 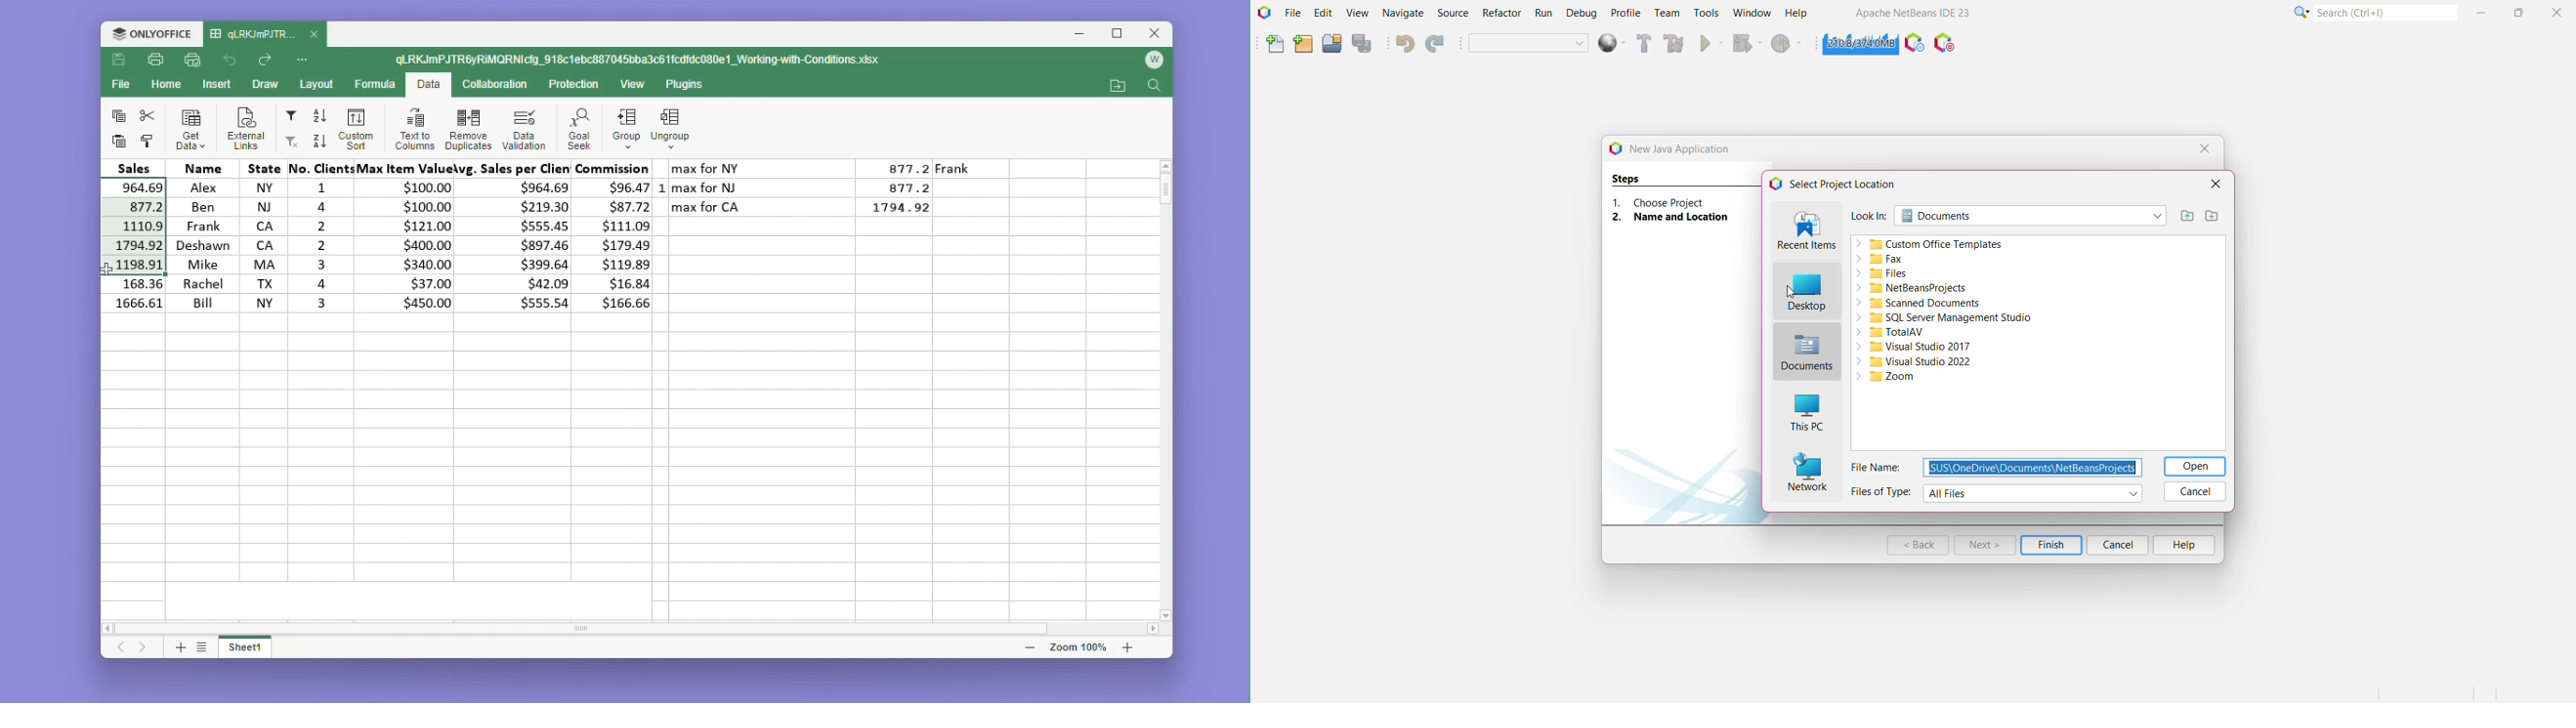 I want to click on Save, so click(x=119, y=61).